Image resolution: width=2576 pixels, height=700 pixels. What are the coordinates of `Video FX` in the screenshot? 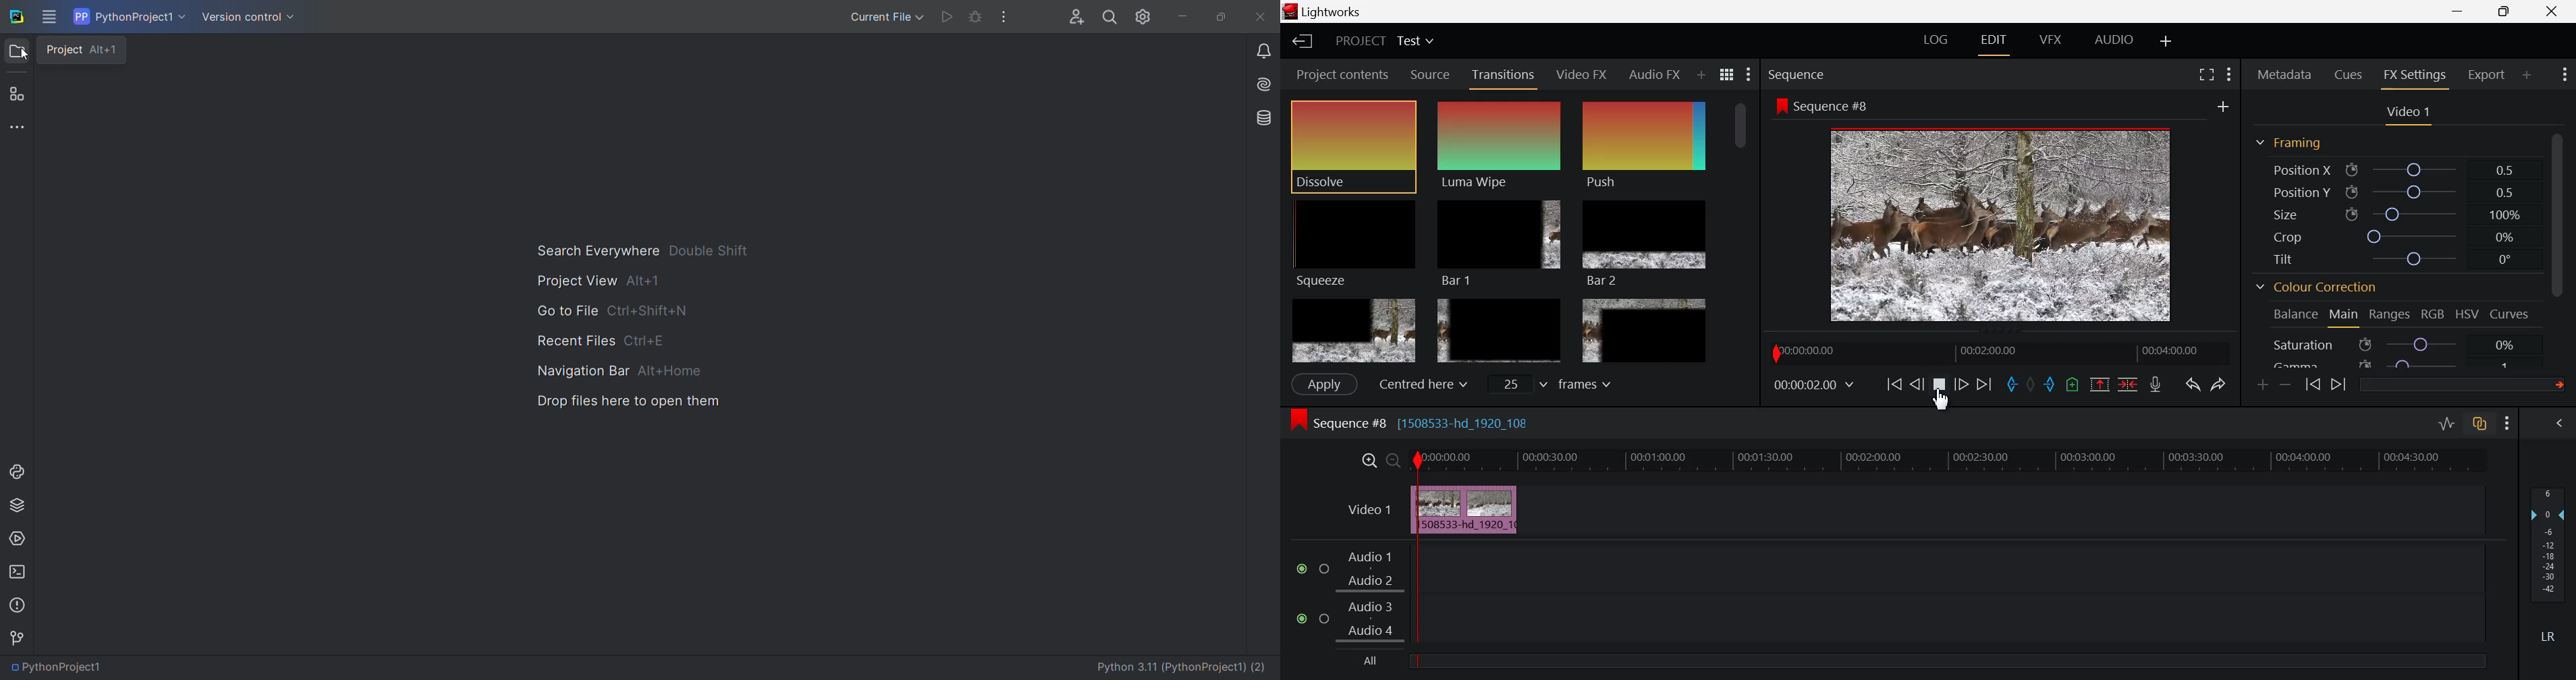 It's located at (1583, 74).